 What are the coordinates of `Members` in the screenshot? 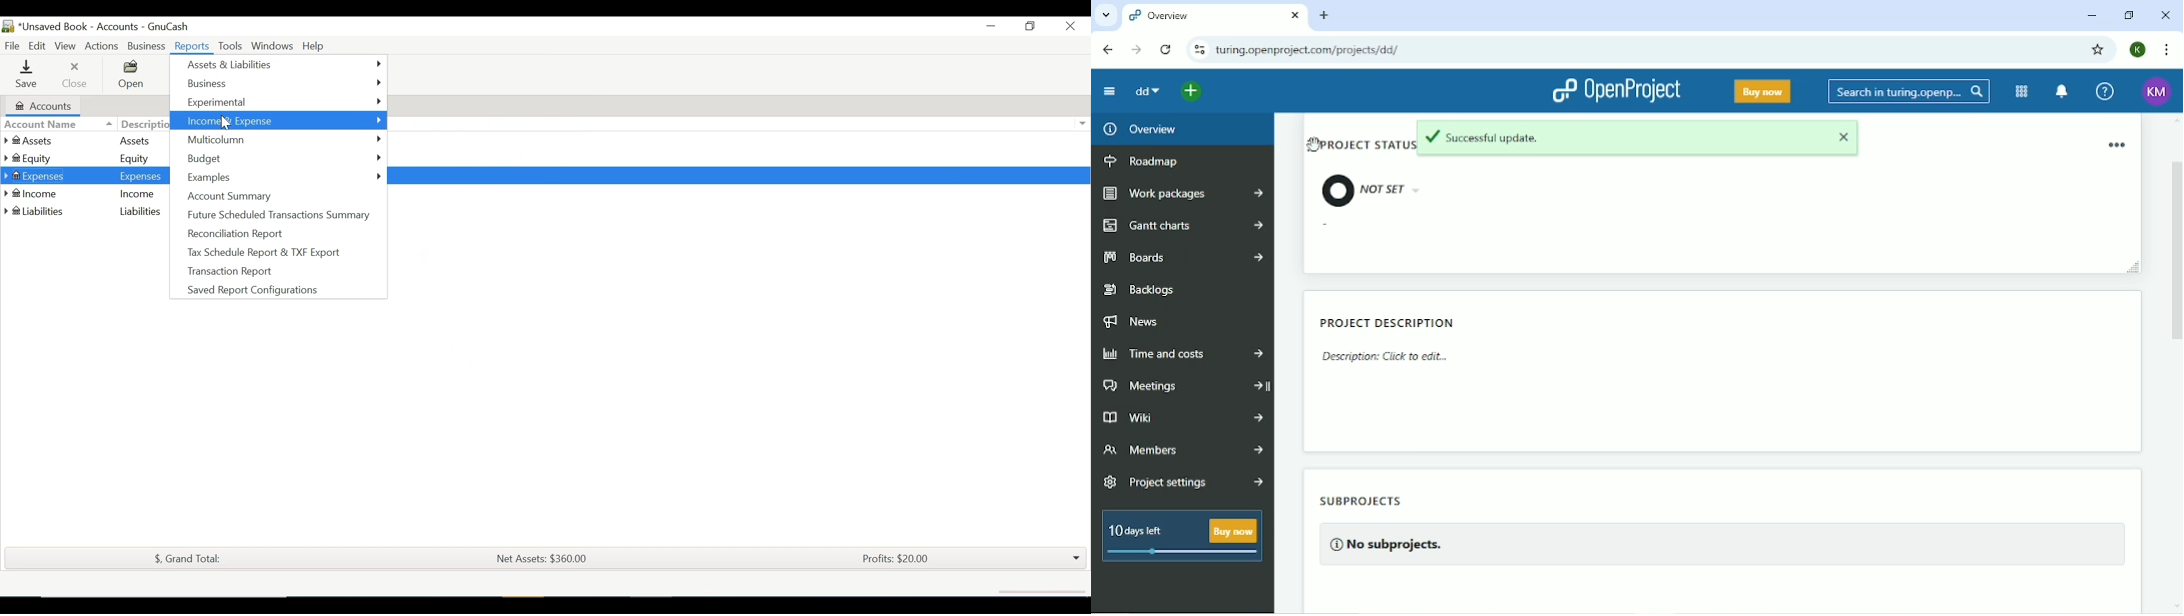 It's located at (1183, 450).